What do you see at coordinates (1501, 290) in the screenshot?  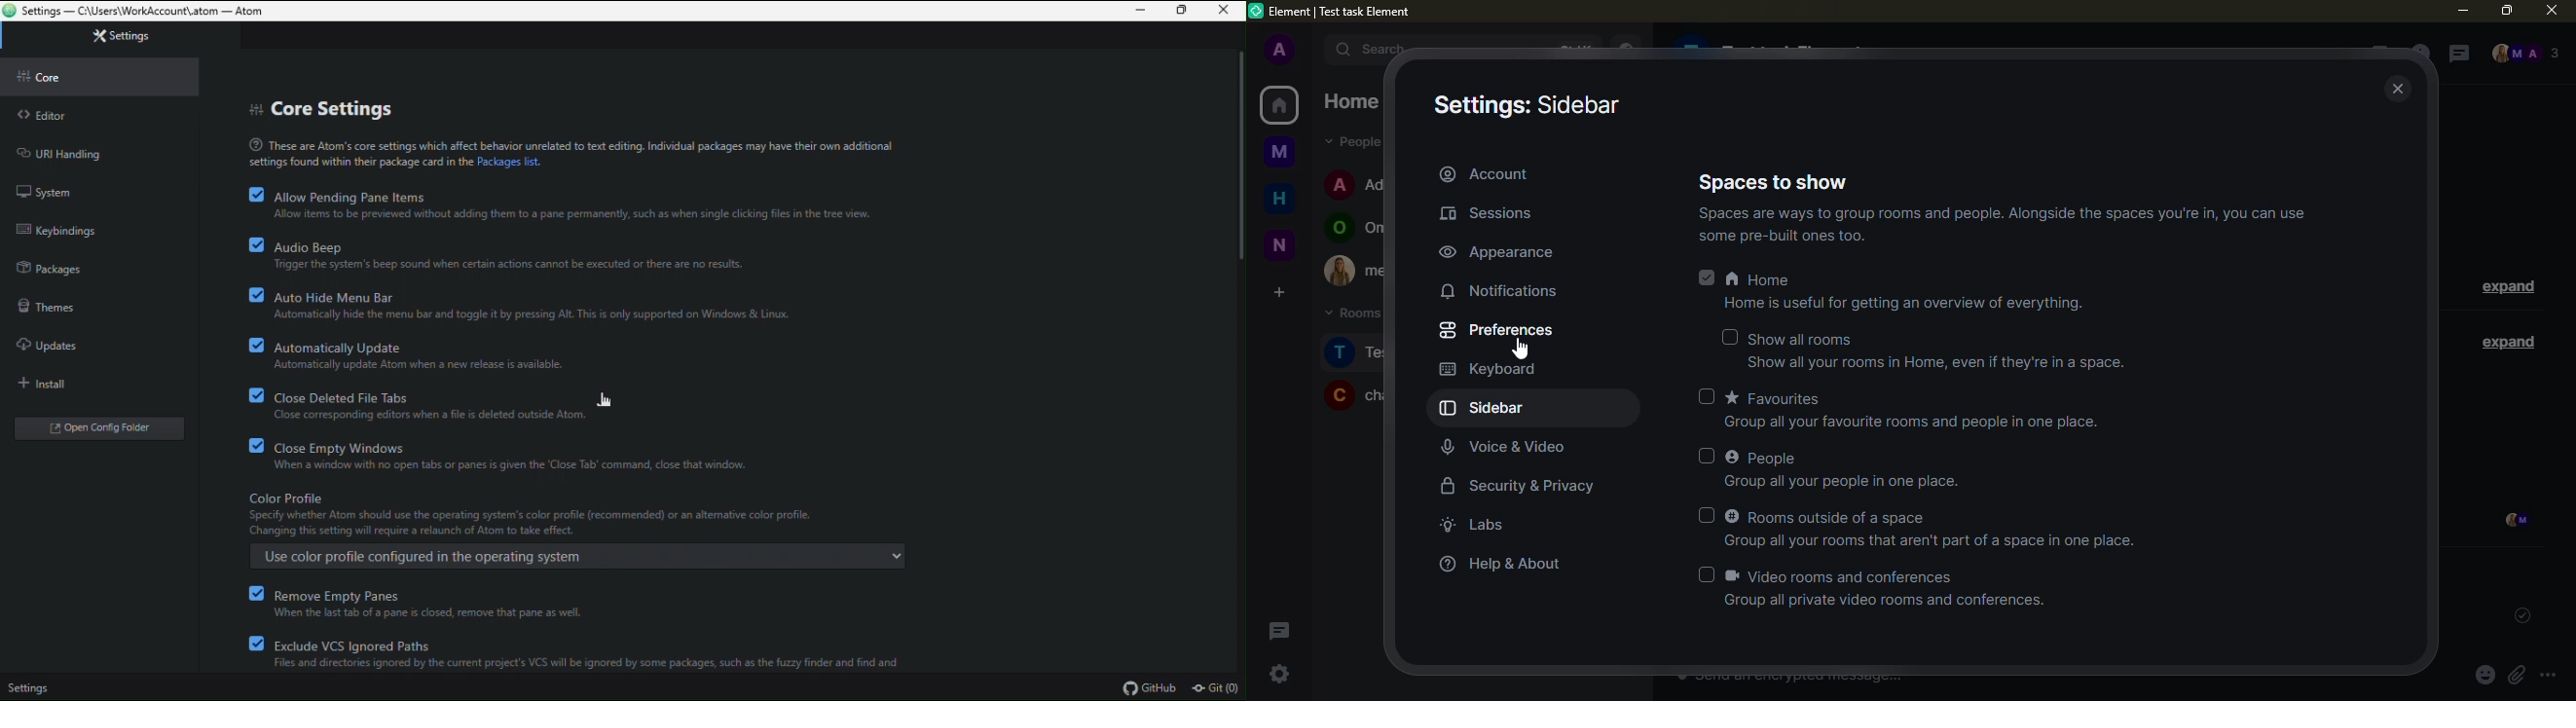 I see `notifications` at bounding box center [1501, 290].